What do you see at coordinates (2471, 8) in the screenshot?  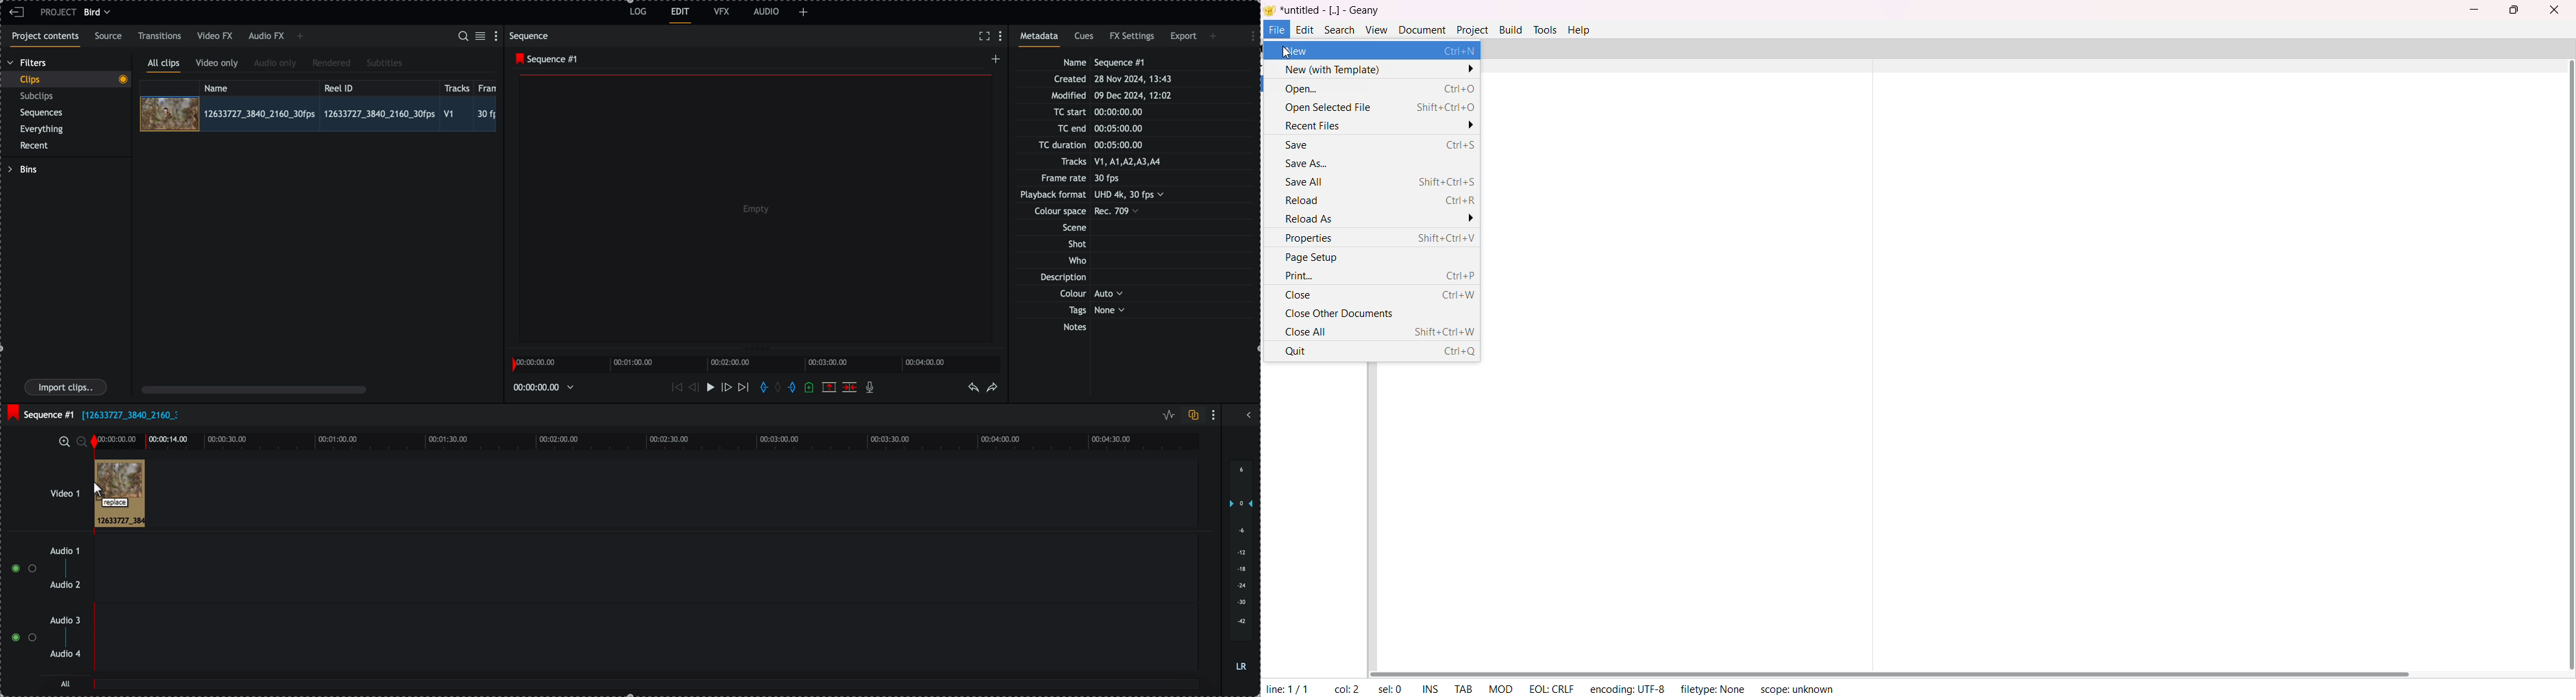 I see `minimize` at bounding box center [2471, 8].